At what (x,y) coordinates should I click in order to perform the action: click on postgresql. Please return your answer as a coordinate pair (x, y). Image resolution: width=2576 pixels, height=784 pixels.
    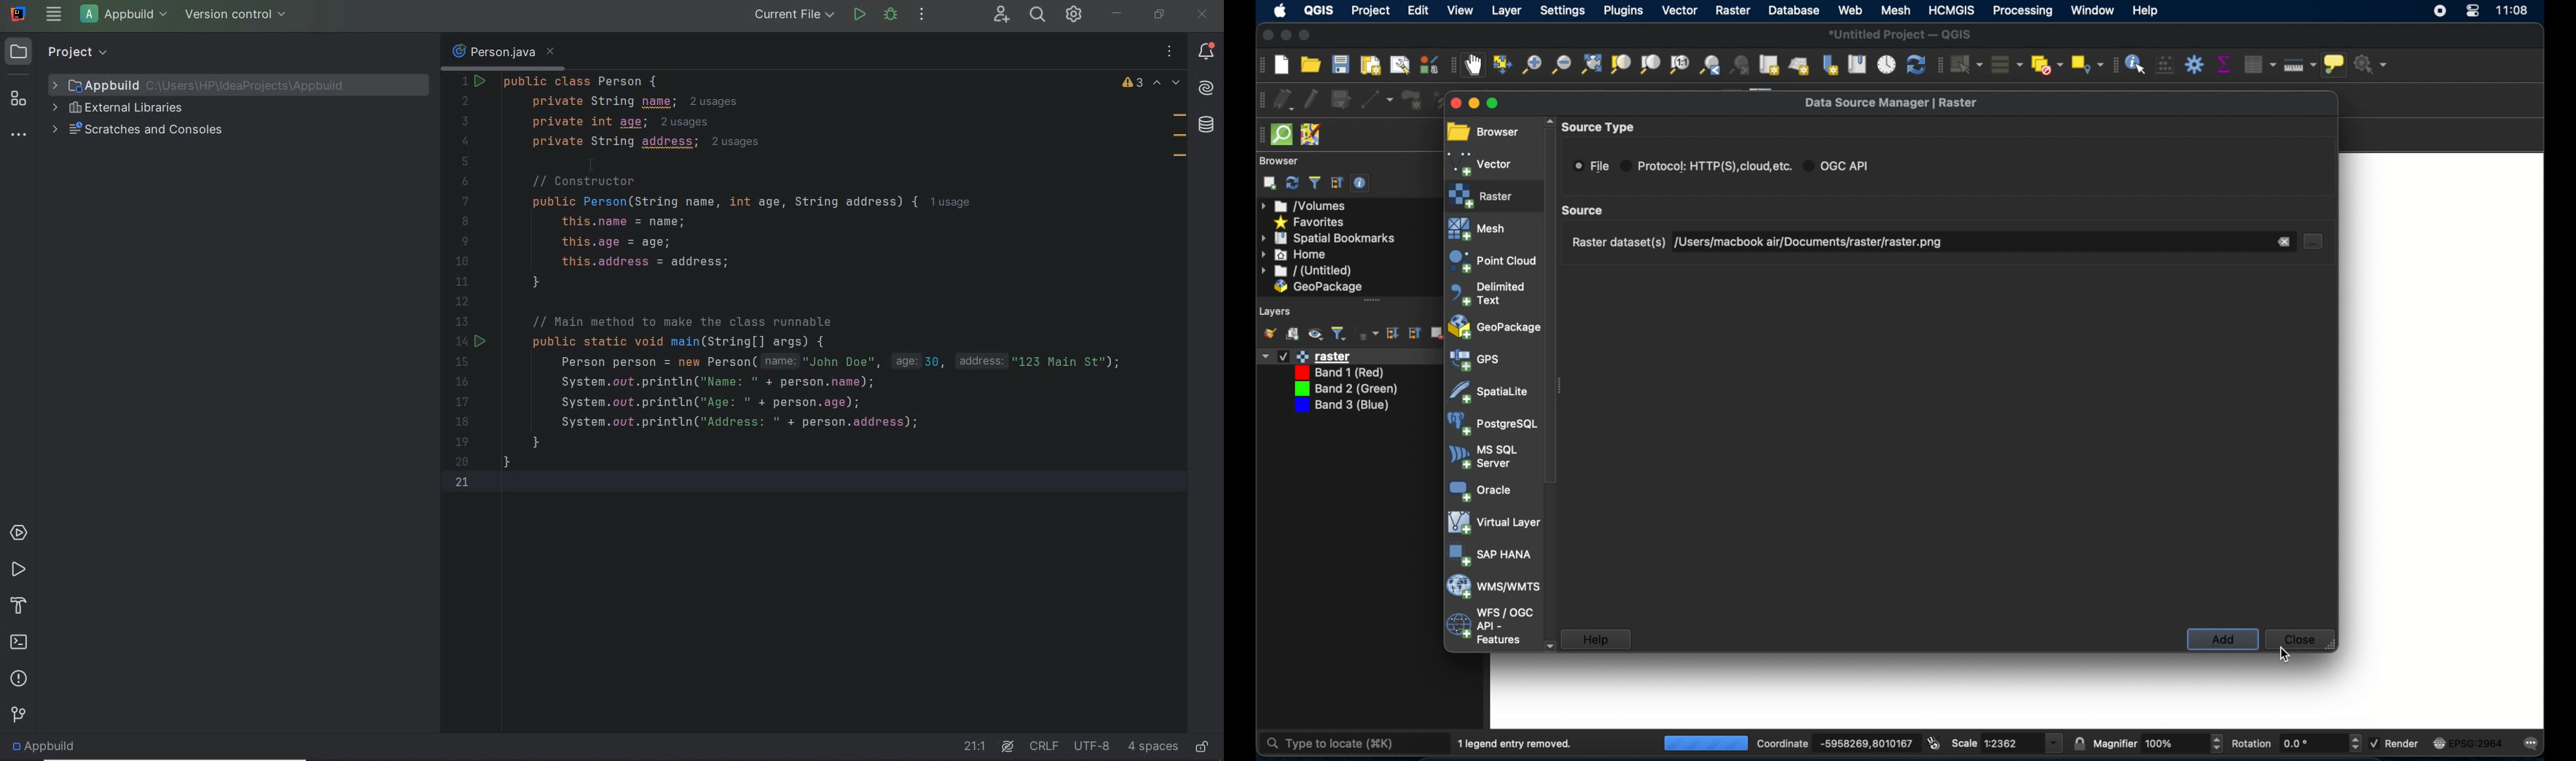
    Looking at the image, I should click on (1492, 423).